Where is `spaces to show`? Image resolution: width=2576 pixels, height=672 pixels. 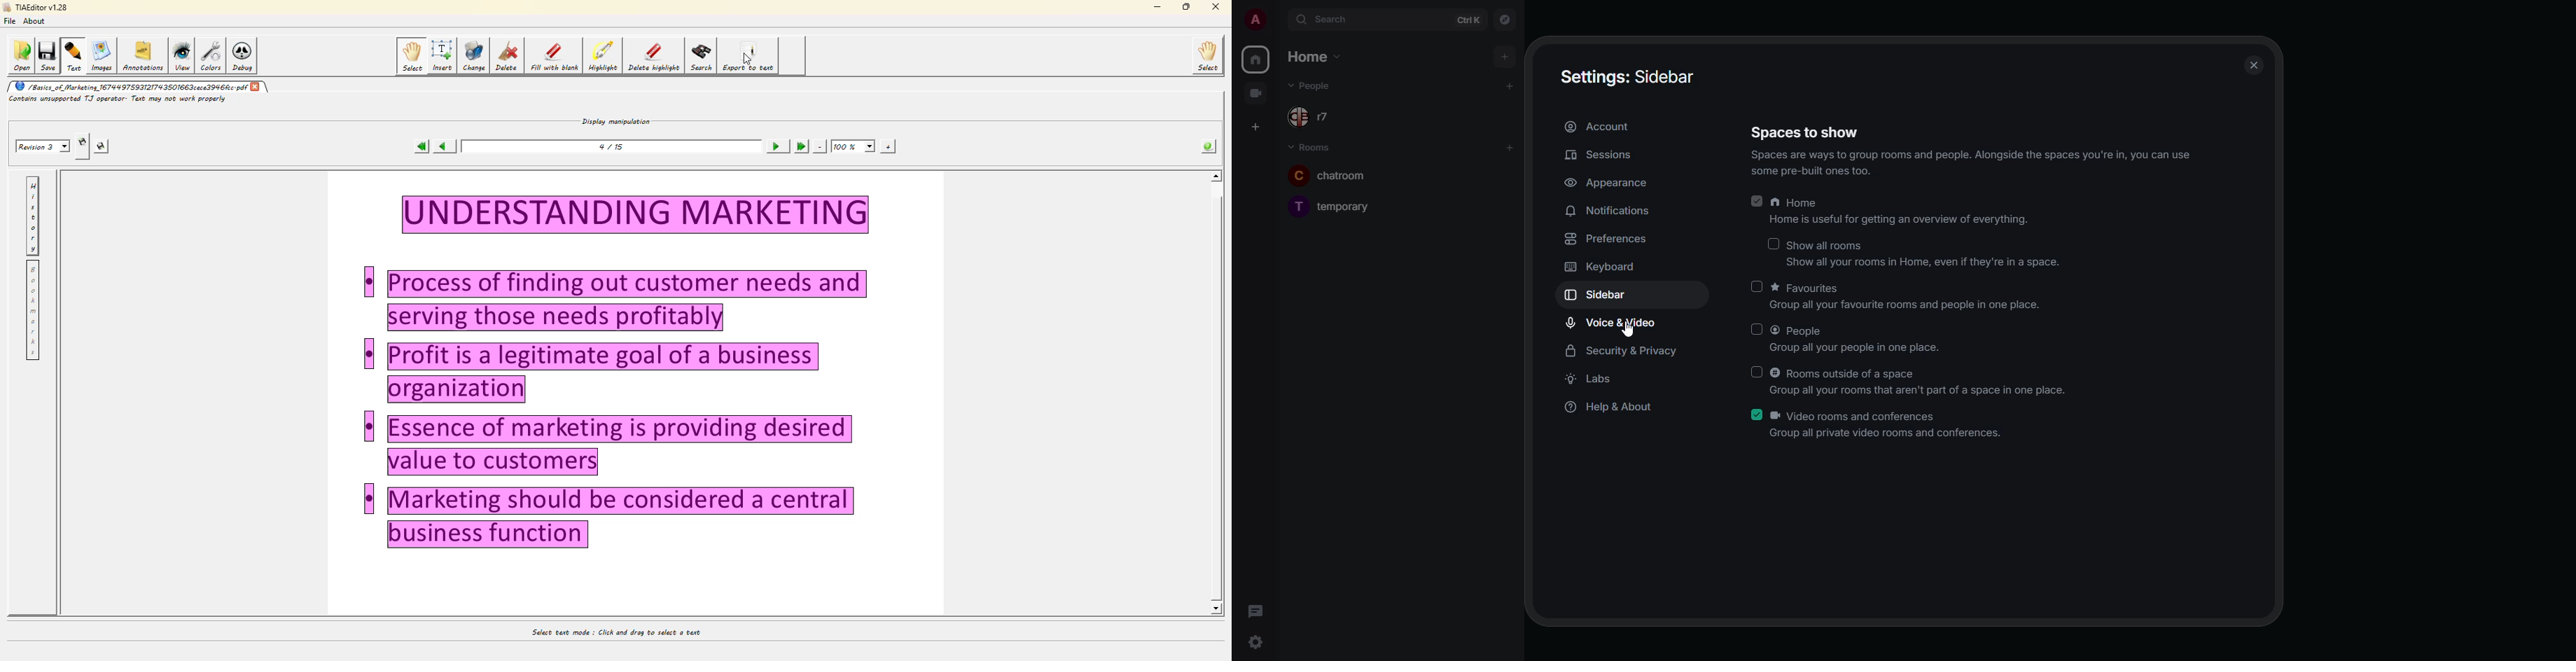 spaces to show is located at coordinates (1977, 132).